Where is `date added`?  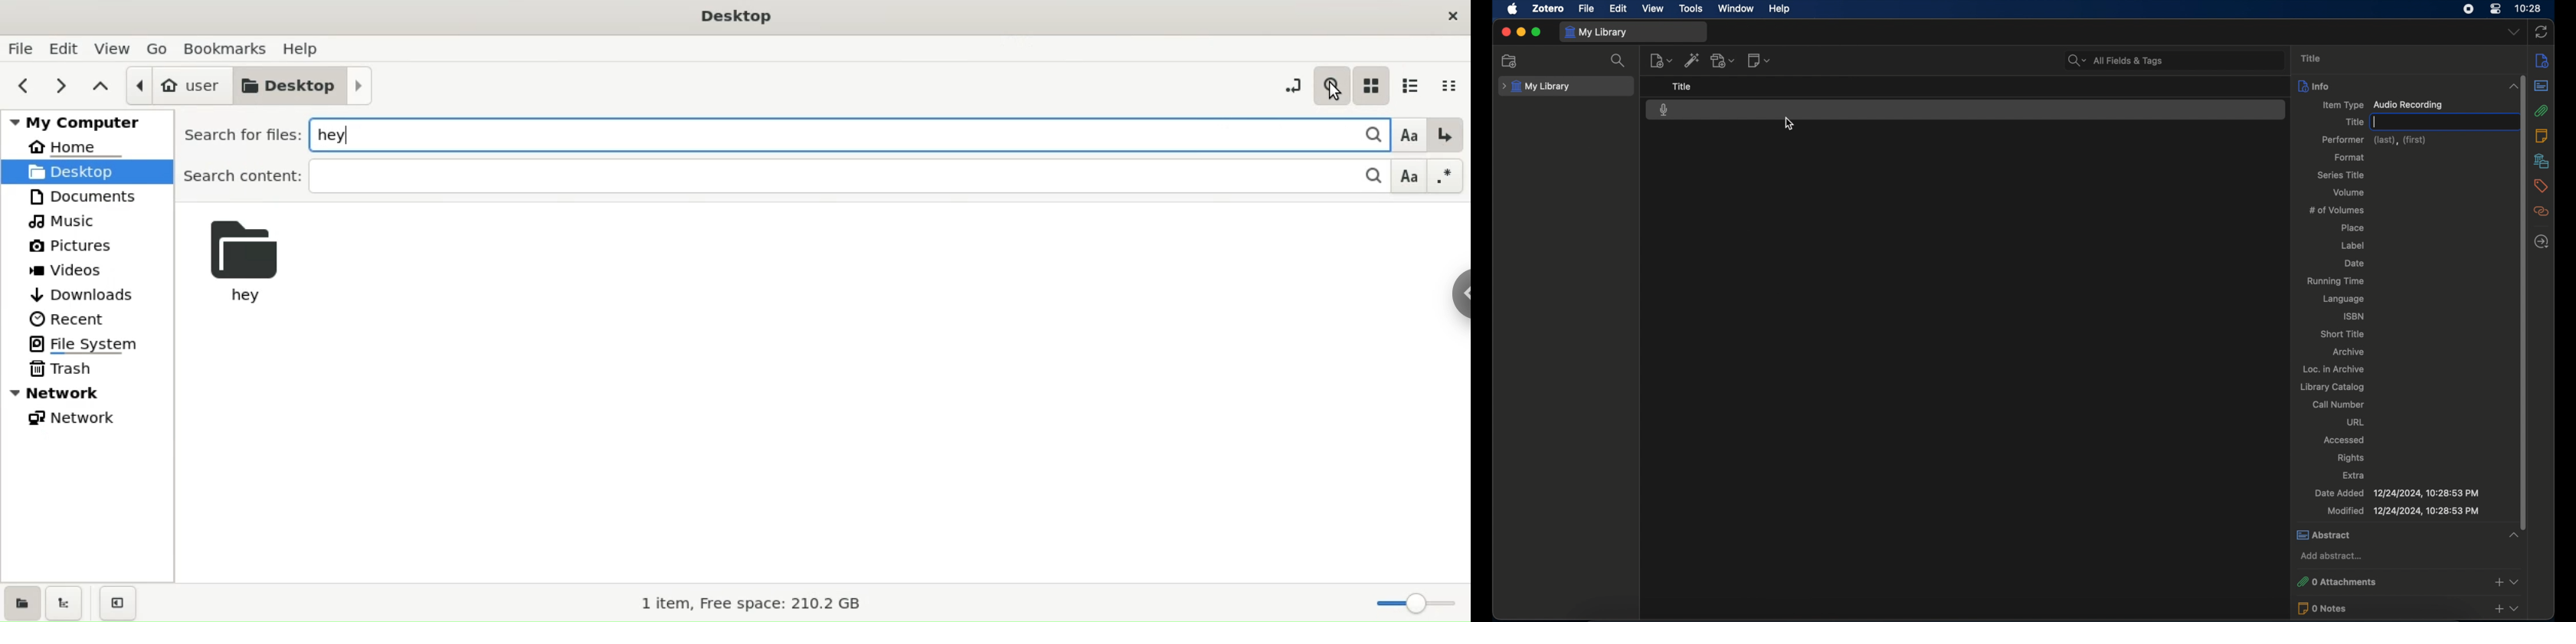
date added is located at coordinates (2397, 493).